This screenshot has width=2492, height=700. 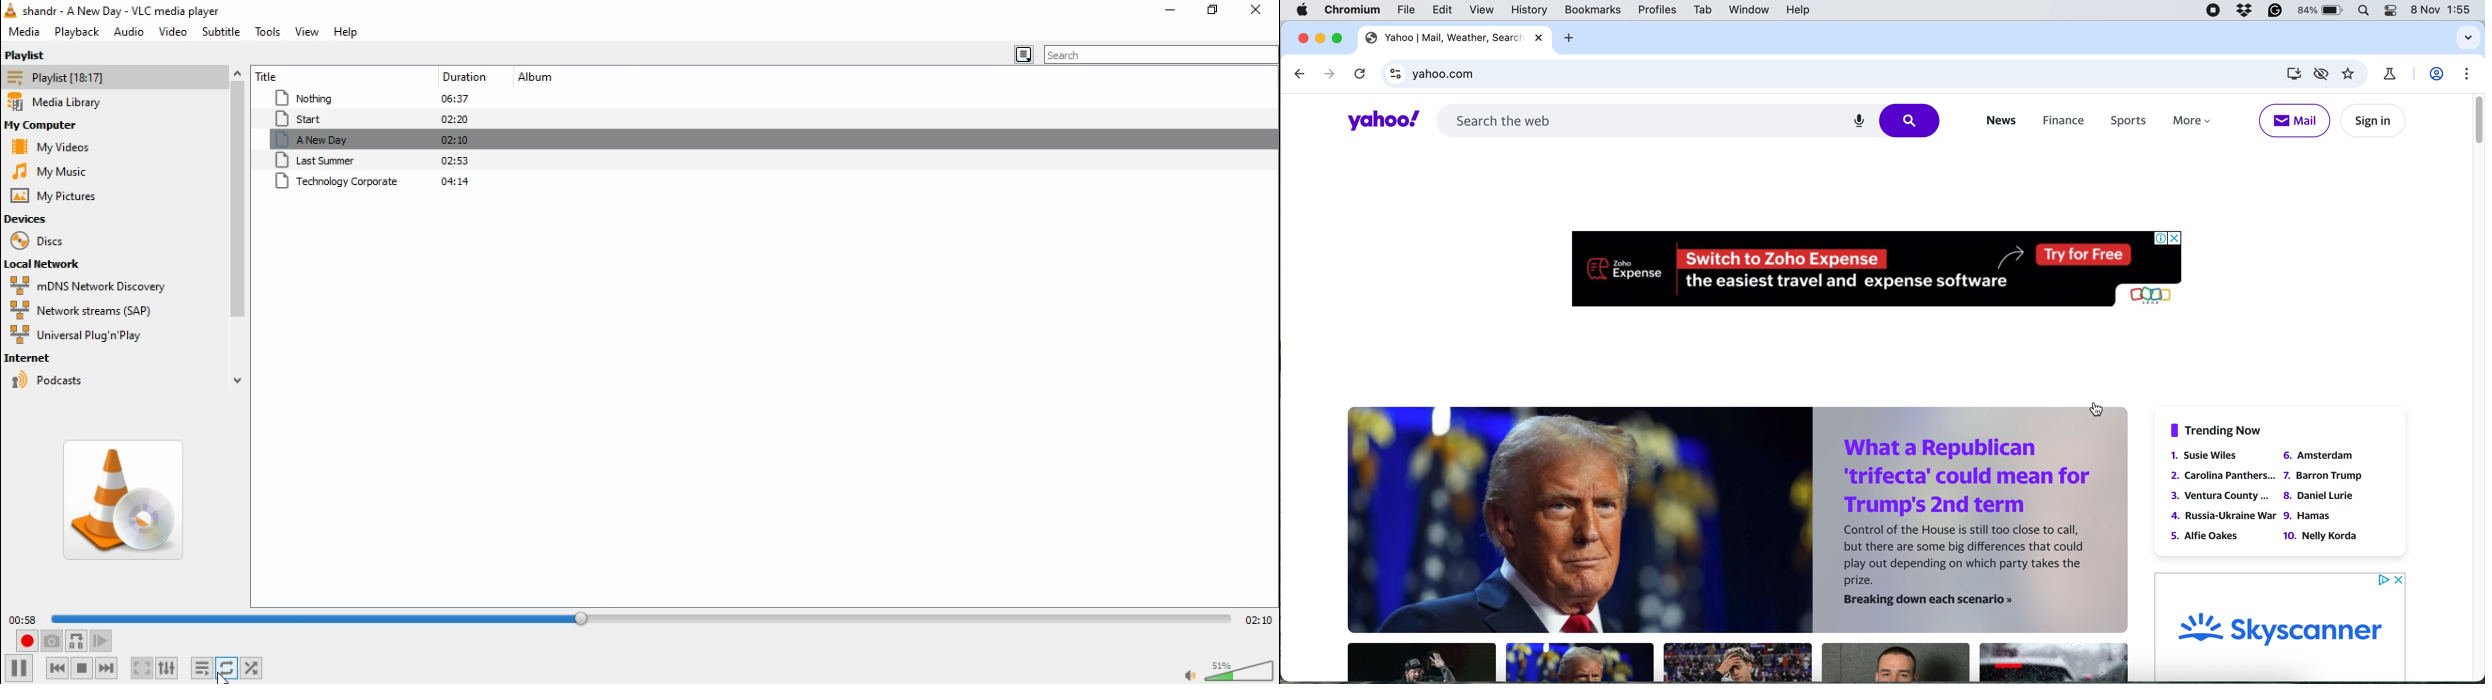 What do you see at coordinates (1304, 10) in the screenshot?
I see `system logo` at bounding box center [1304, 10].